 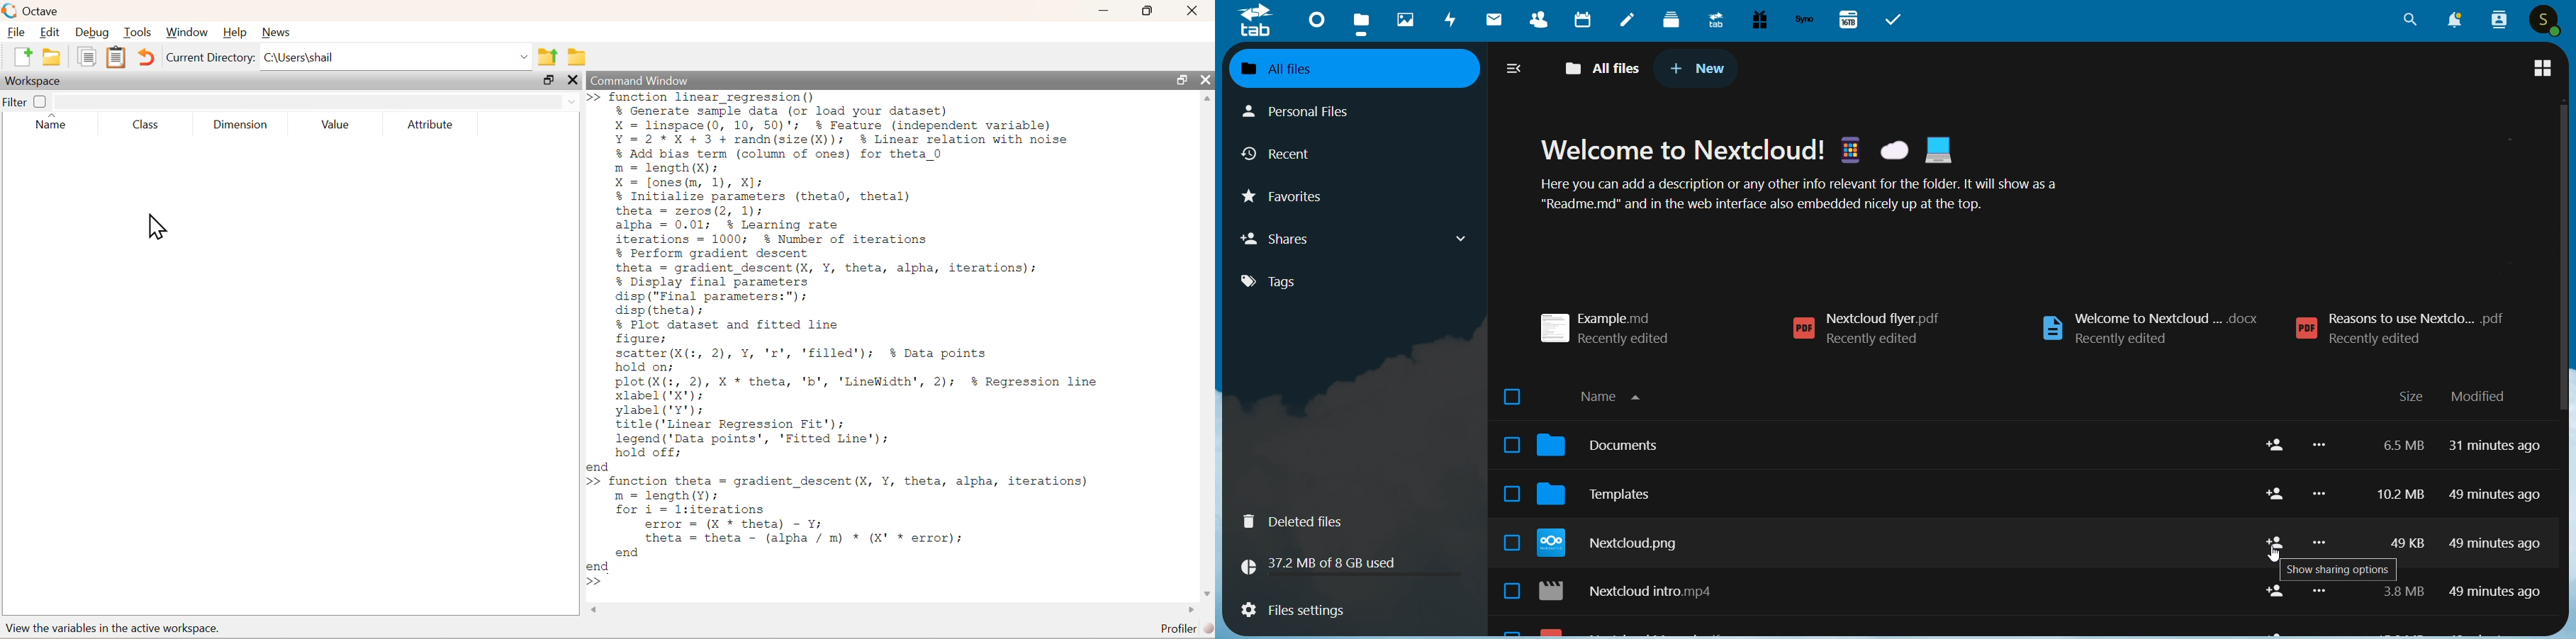 I want to click on more, so click(x=2322, y=519).